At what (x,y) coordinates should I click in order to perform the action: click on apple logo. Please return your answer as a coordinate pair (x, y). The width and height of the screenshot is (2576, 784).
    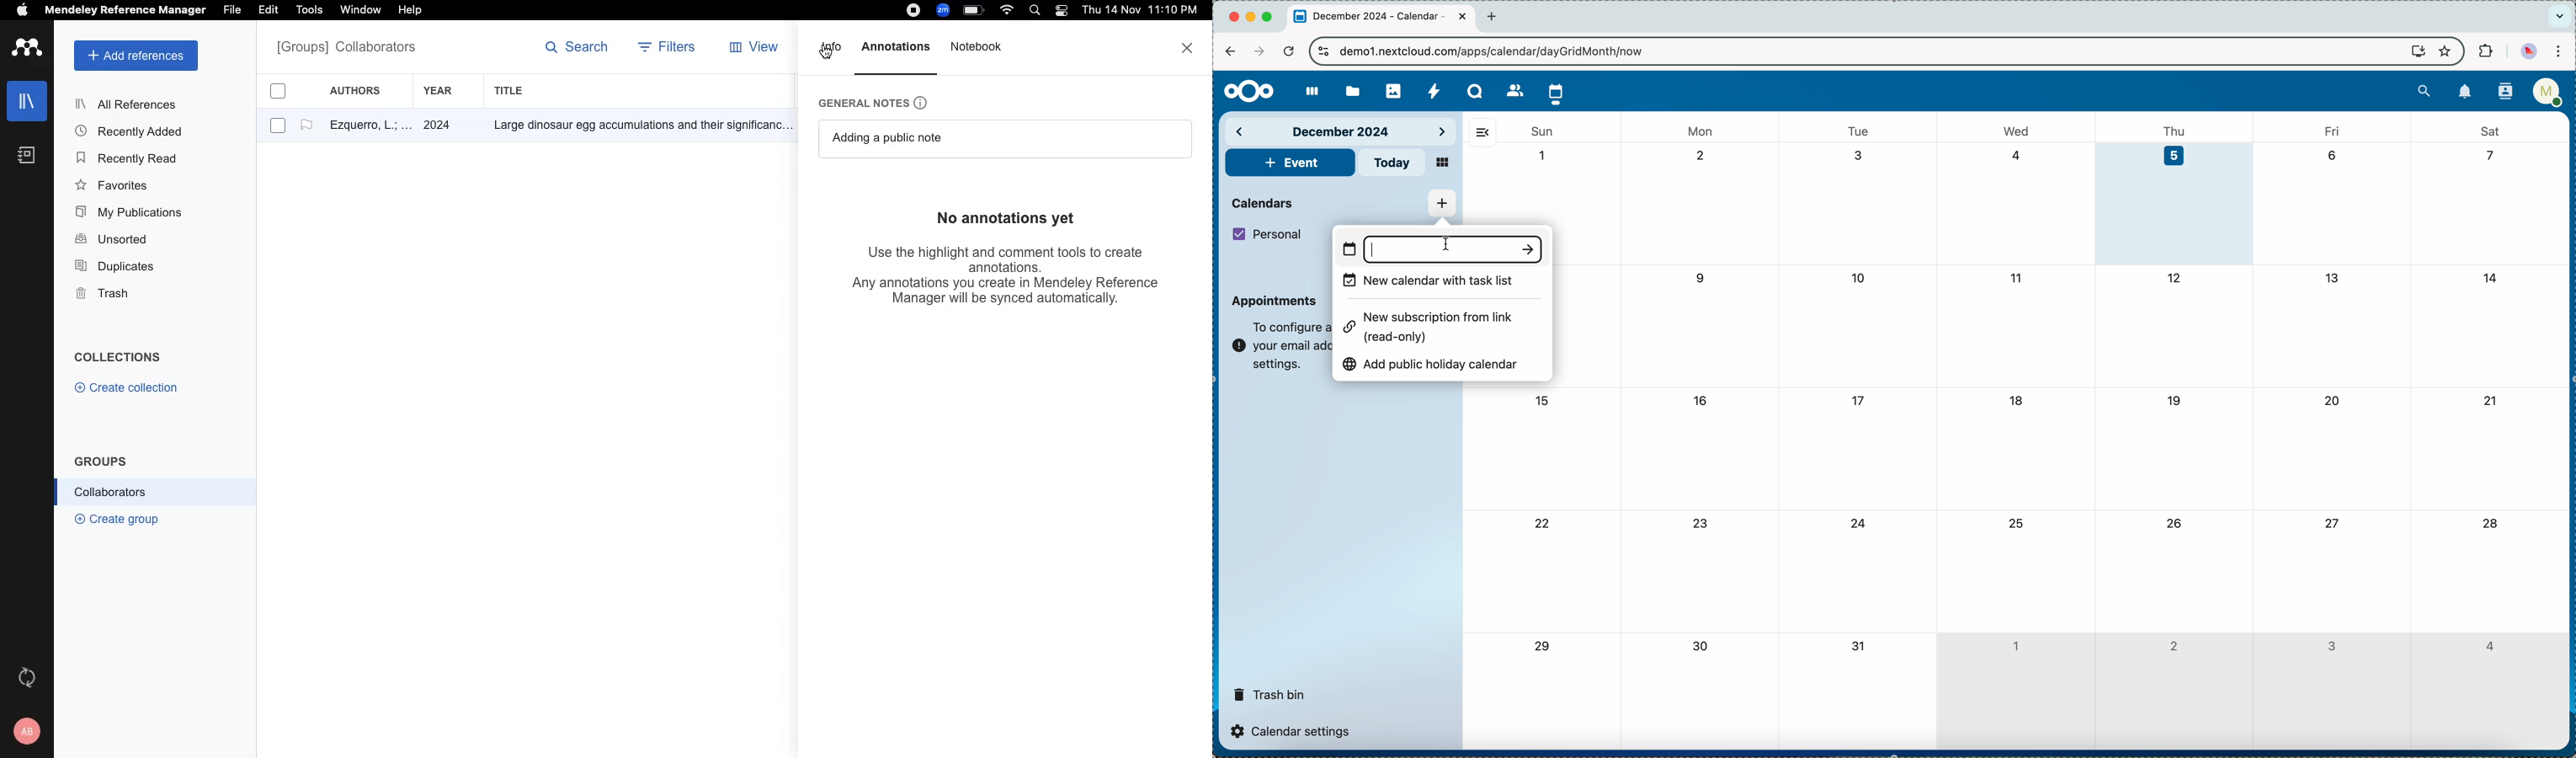
    Looking at the image, I should click on (23, 12).